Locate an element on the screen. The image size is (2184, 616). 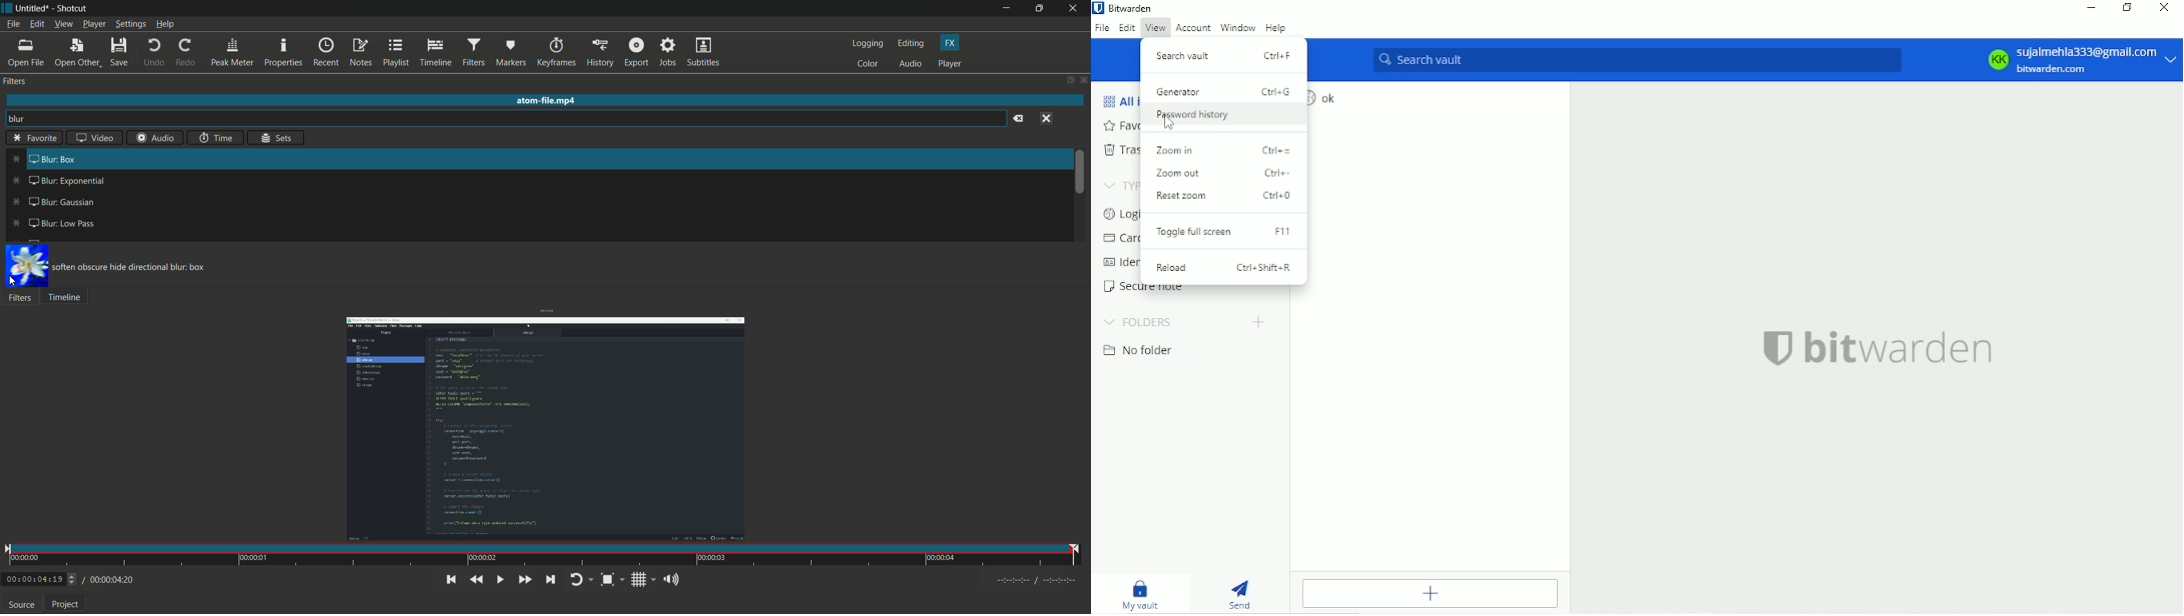
Account is located at coordinates (1193, 29).